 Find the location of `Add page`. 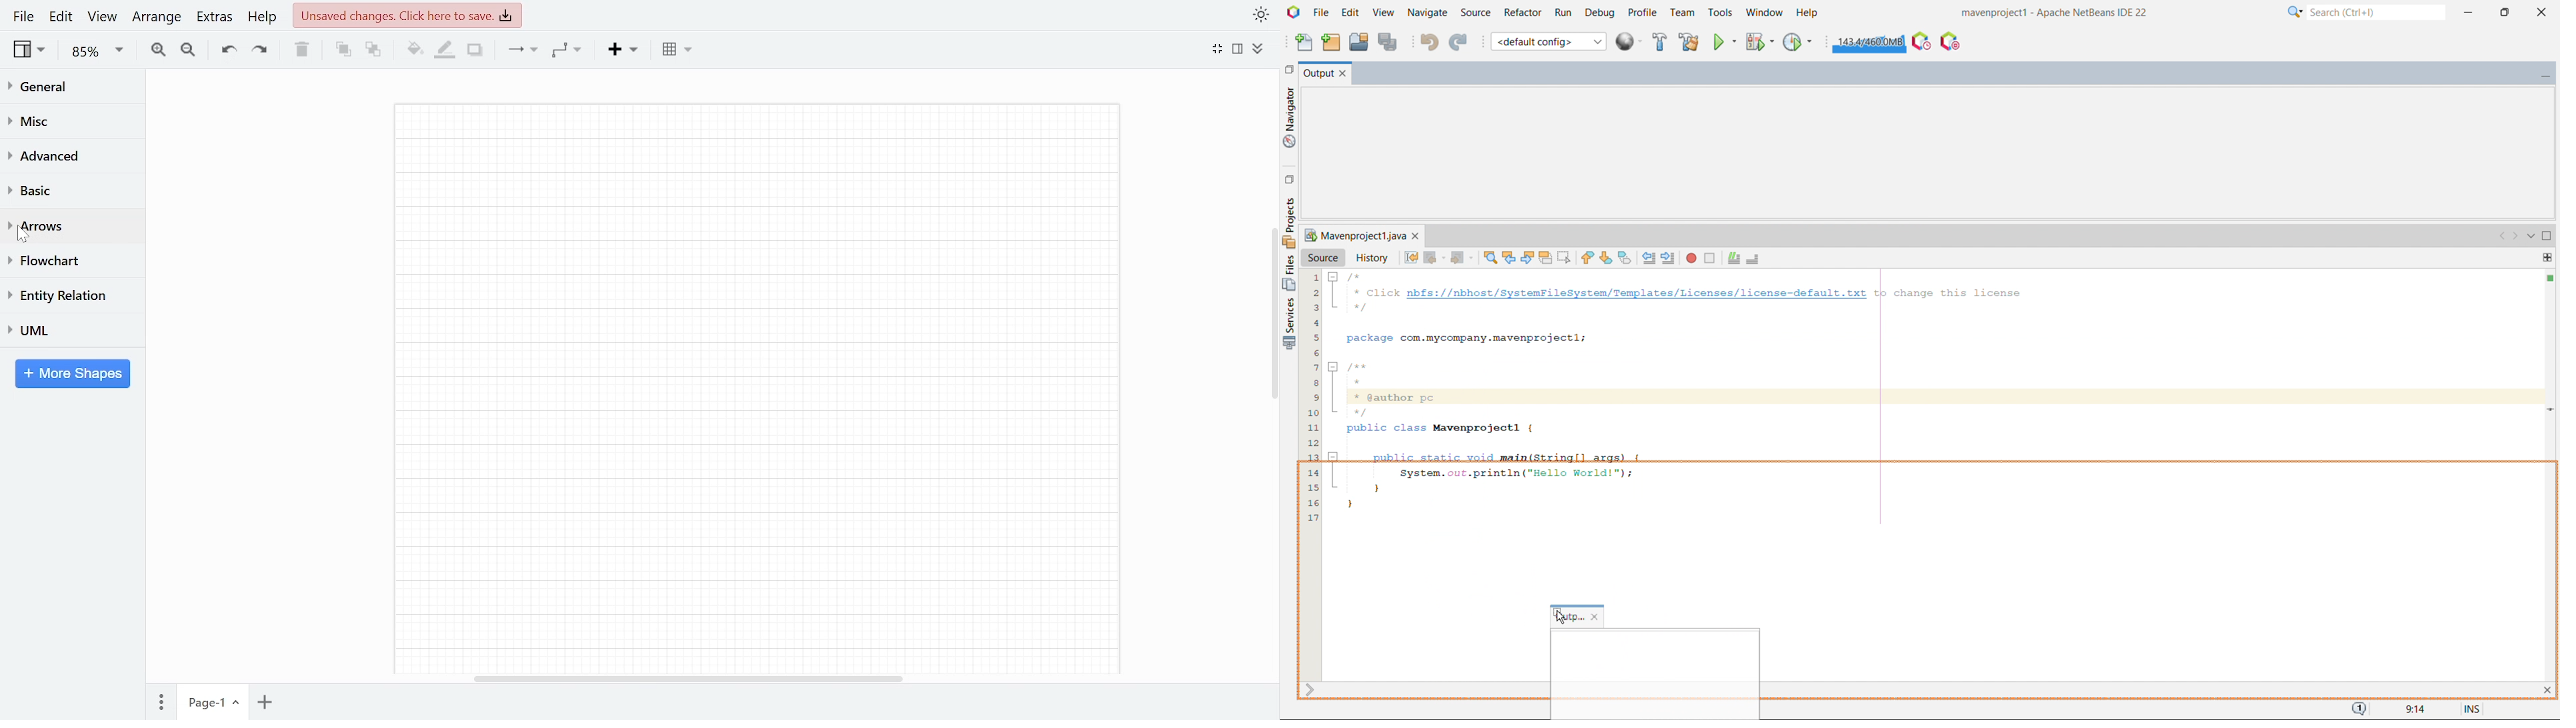

Add page is located at coordinates (265, 701).